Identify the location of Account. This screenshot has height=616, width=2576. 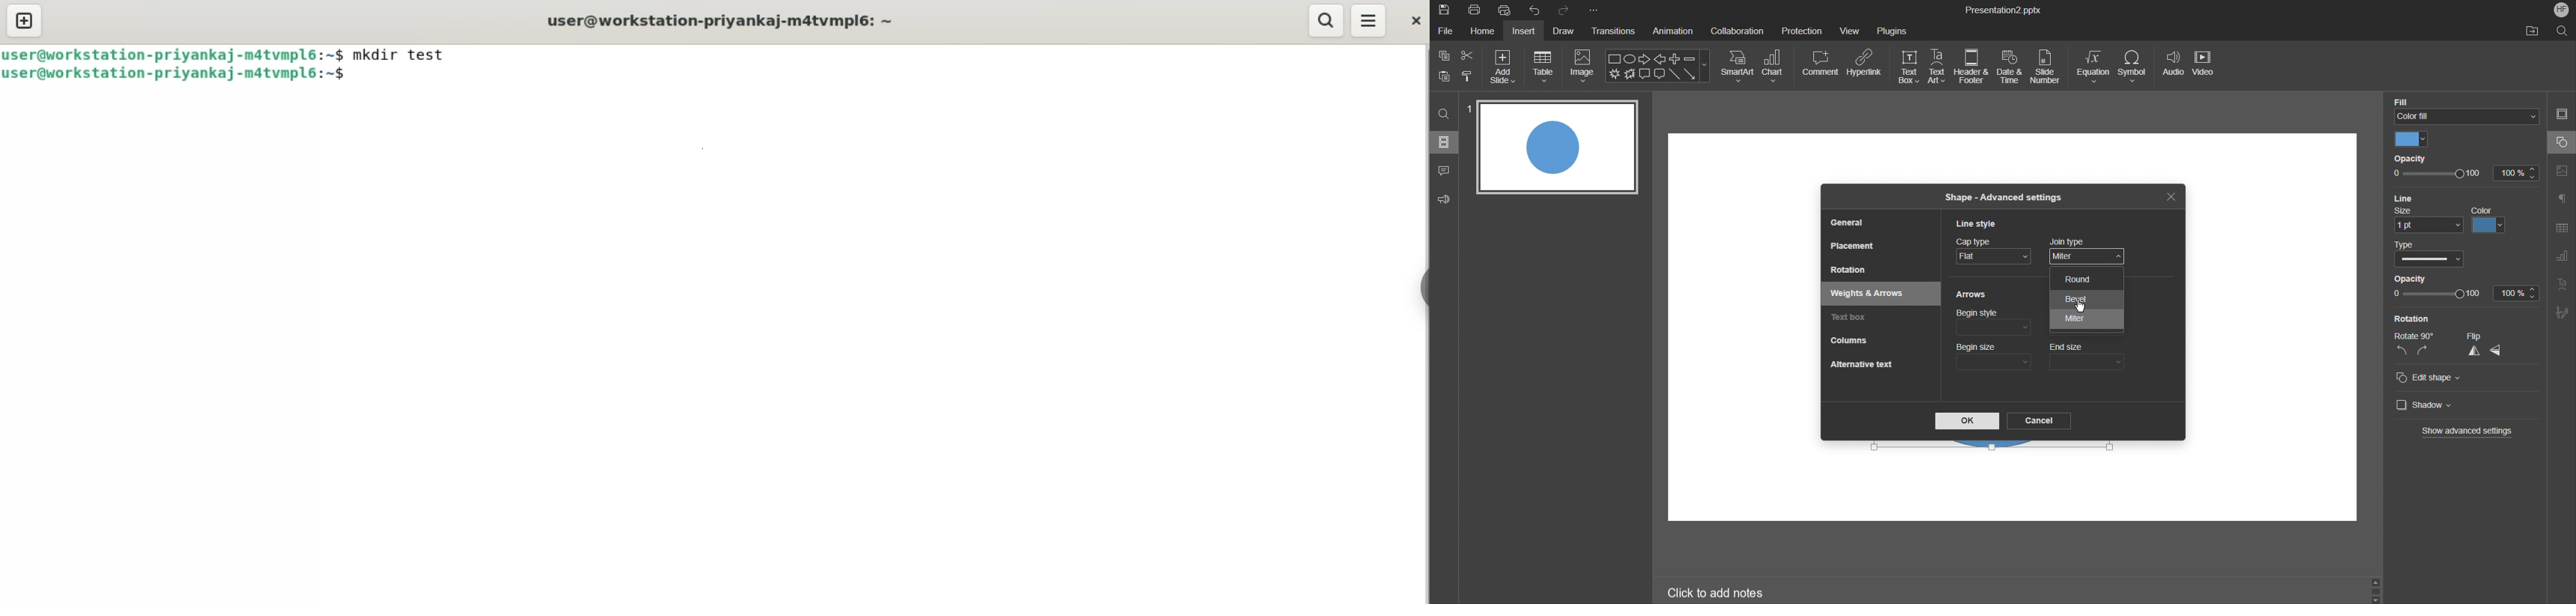
(2560, 9).